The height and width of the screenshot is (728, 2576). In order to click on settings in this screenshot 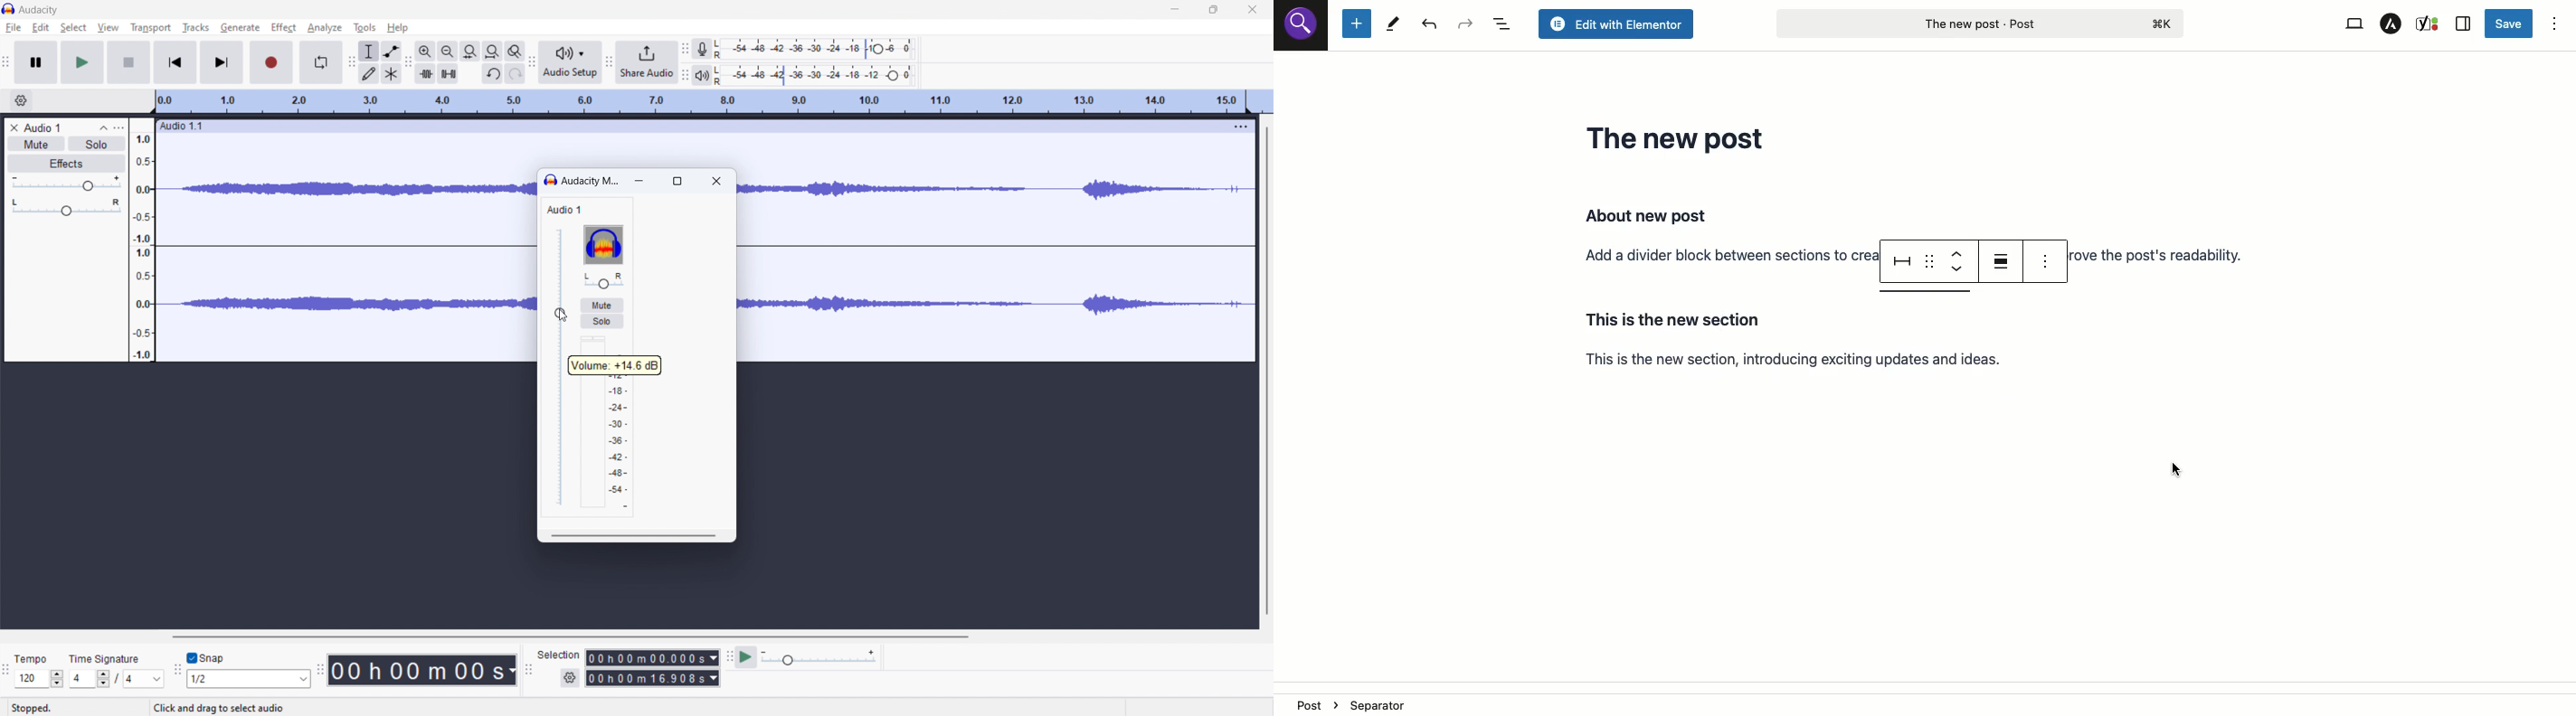, I will do `click(569, 677)`.